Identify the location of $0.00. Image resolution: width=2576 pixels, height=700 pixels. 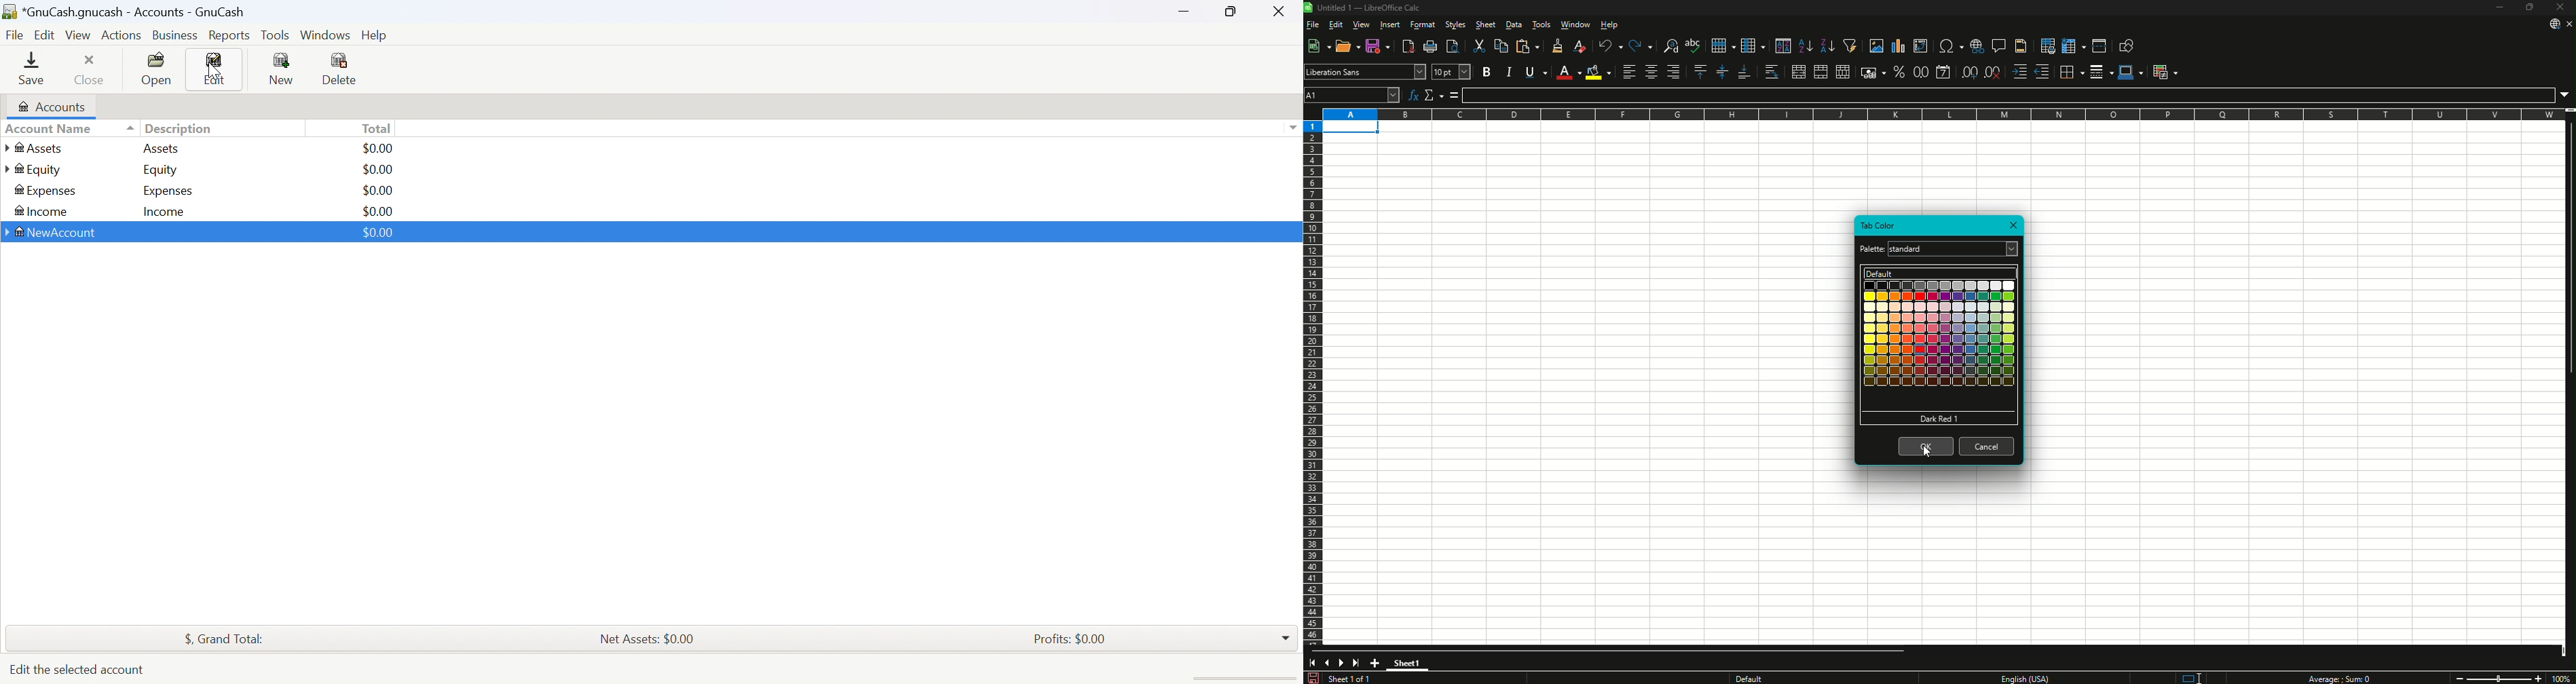
(378, 211).